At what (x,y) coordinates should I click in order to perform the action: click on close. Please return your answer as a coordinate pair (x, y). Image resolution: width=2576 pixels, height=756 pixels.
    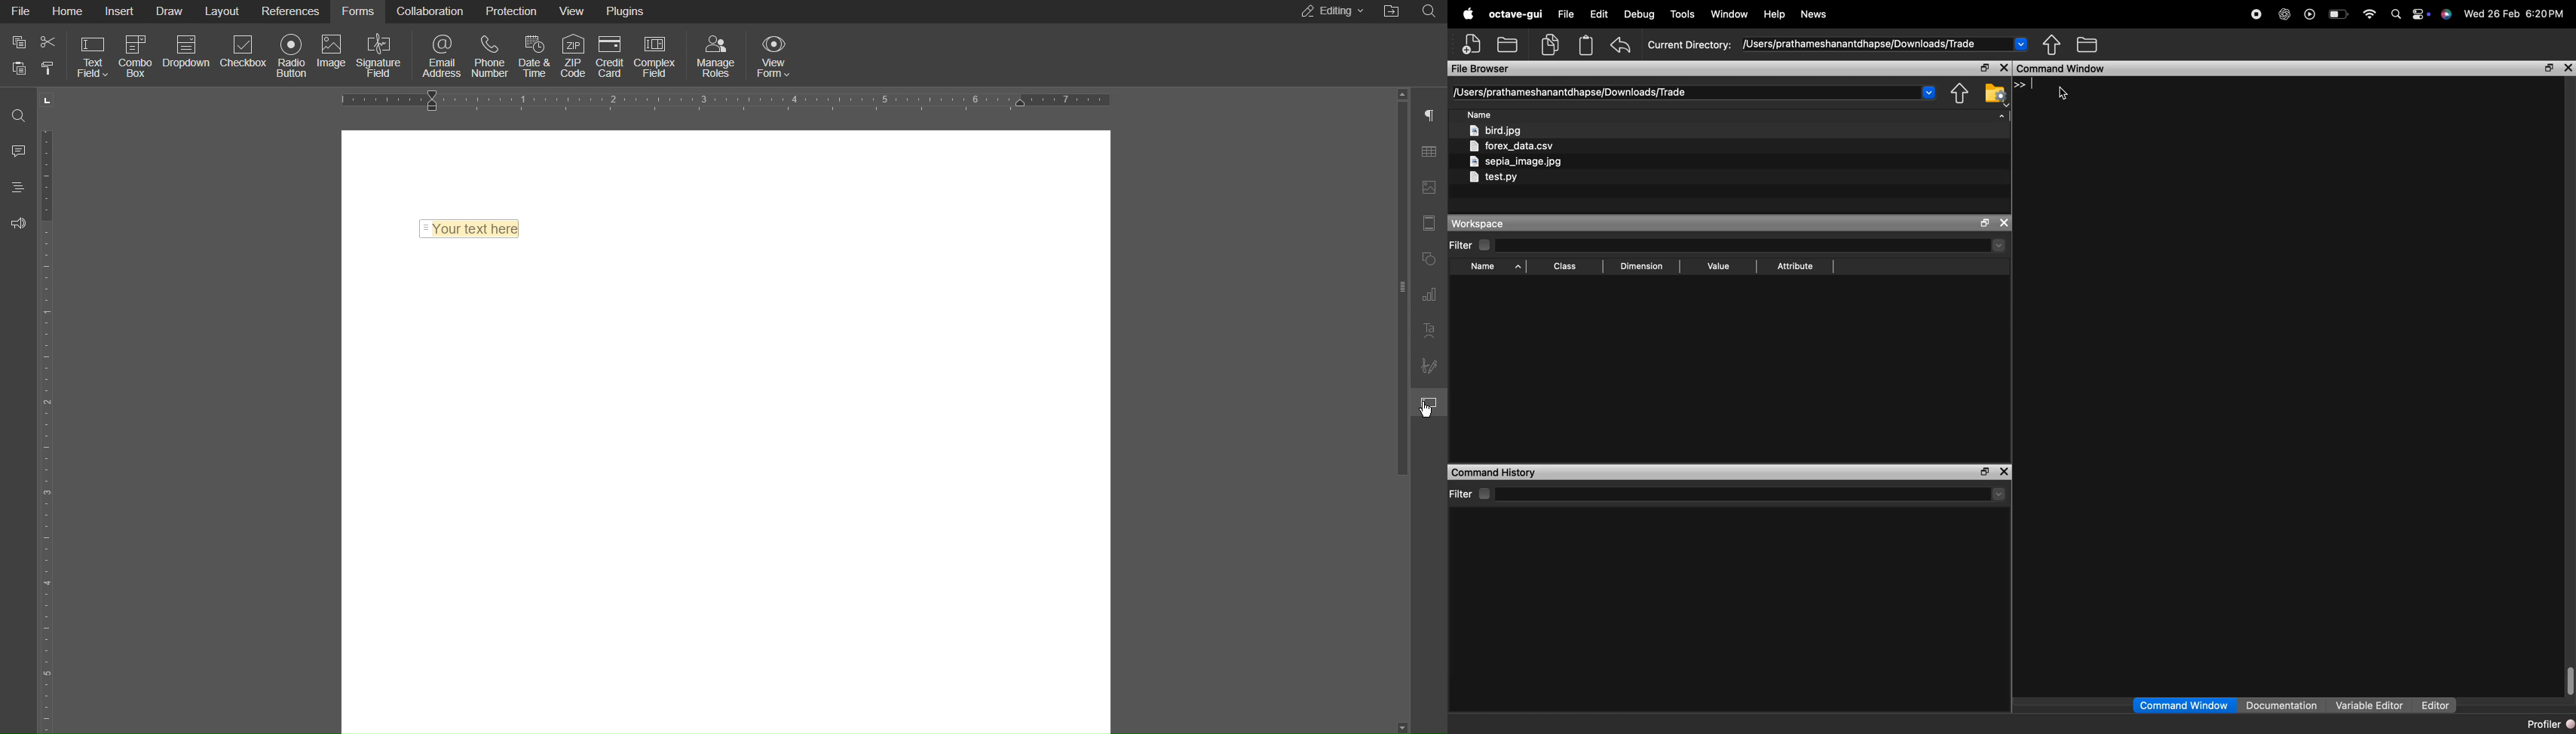
    Looking at the image, I should click on (2005, 472).